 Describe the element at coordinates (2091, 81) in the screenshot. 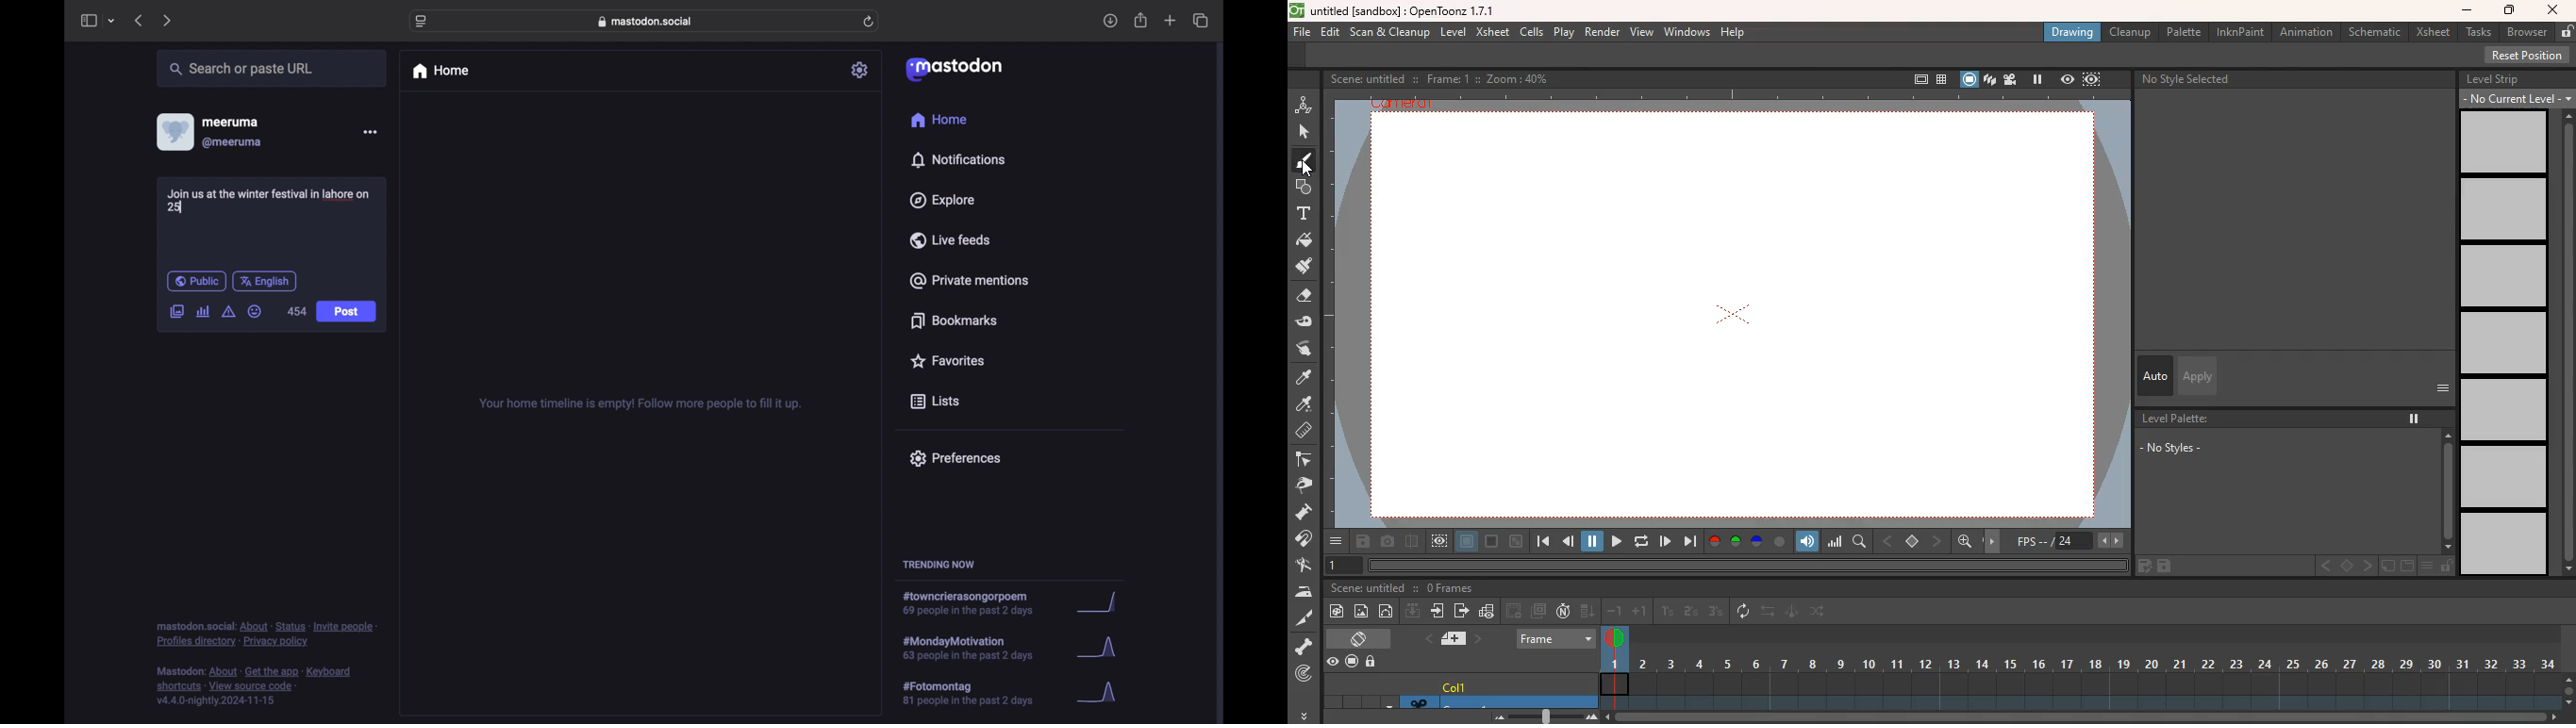

I see `frame` at that location.